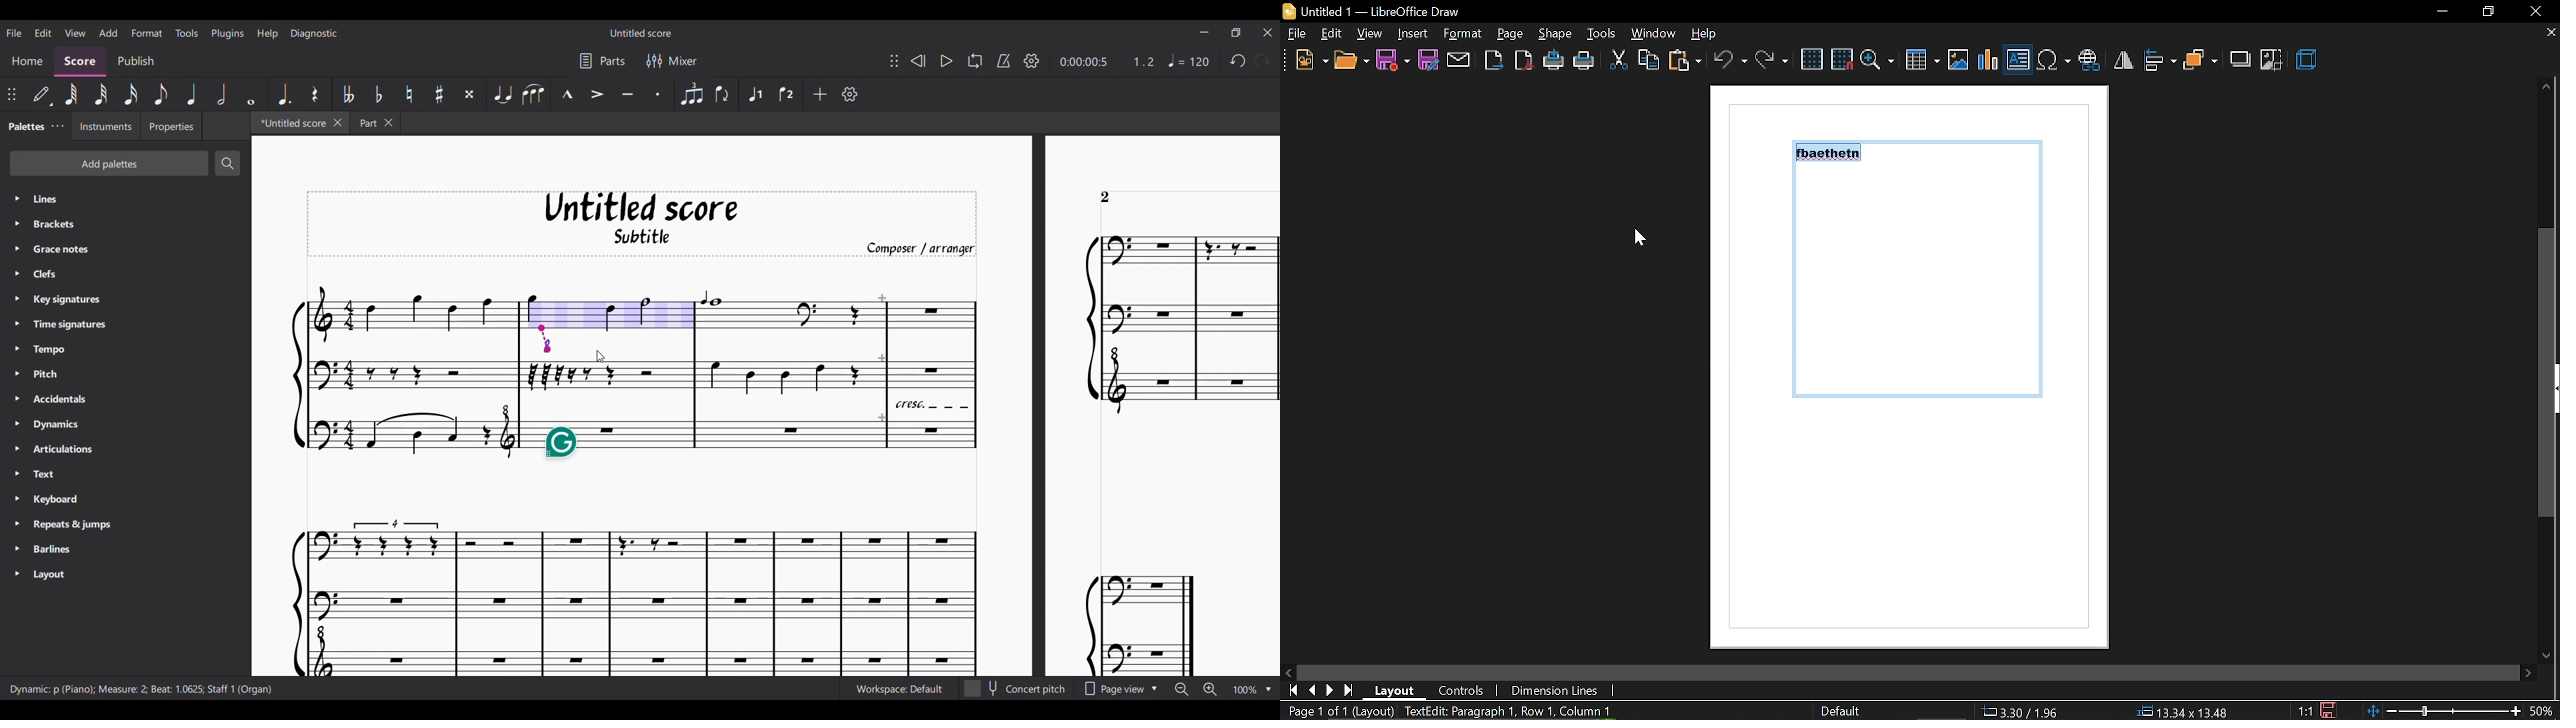 Image resolution: width=2576 pixels, height=728 pixels. I want to click on help, so click(1711, 33).